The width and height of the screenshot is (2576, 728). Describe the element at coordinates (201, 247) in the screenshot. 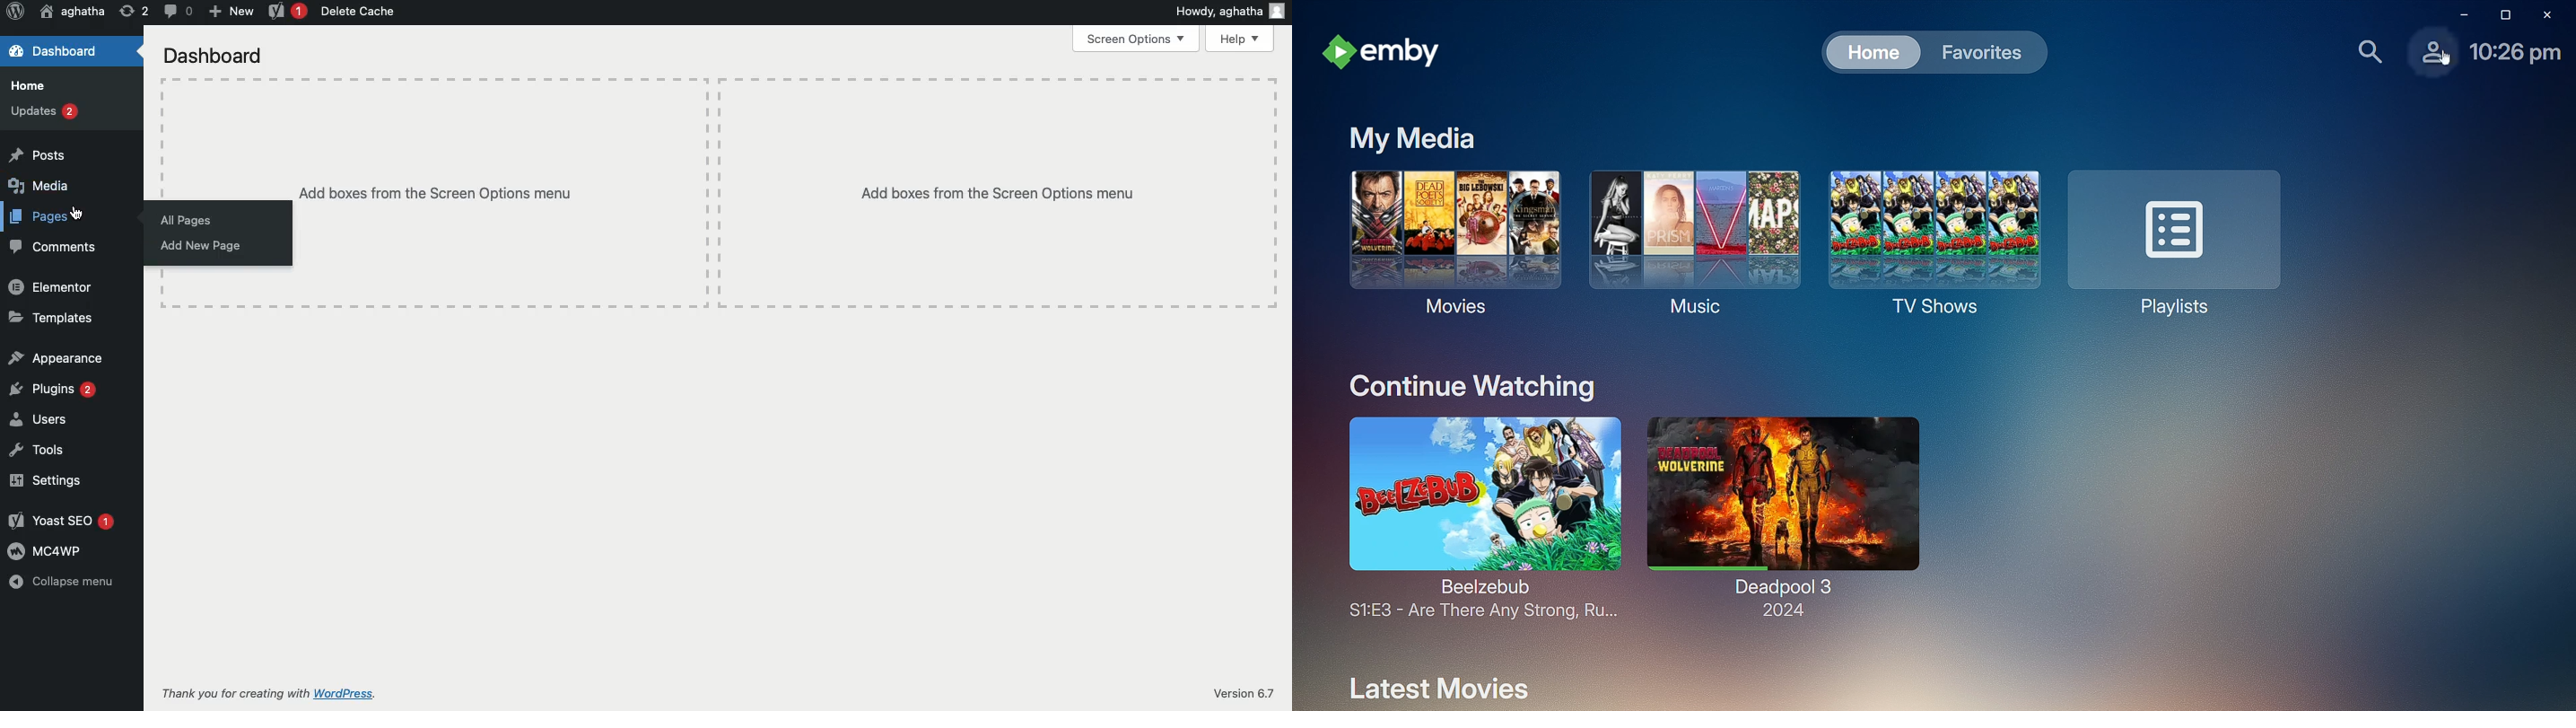

I see `Add new page` at that location.